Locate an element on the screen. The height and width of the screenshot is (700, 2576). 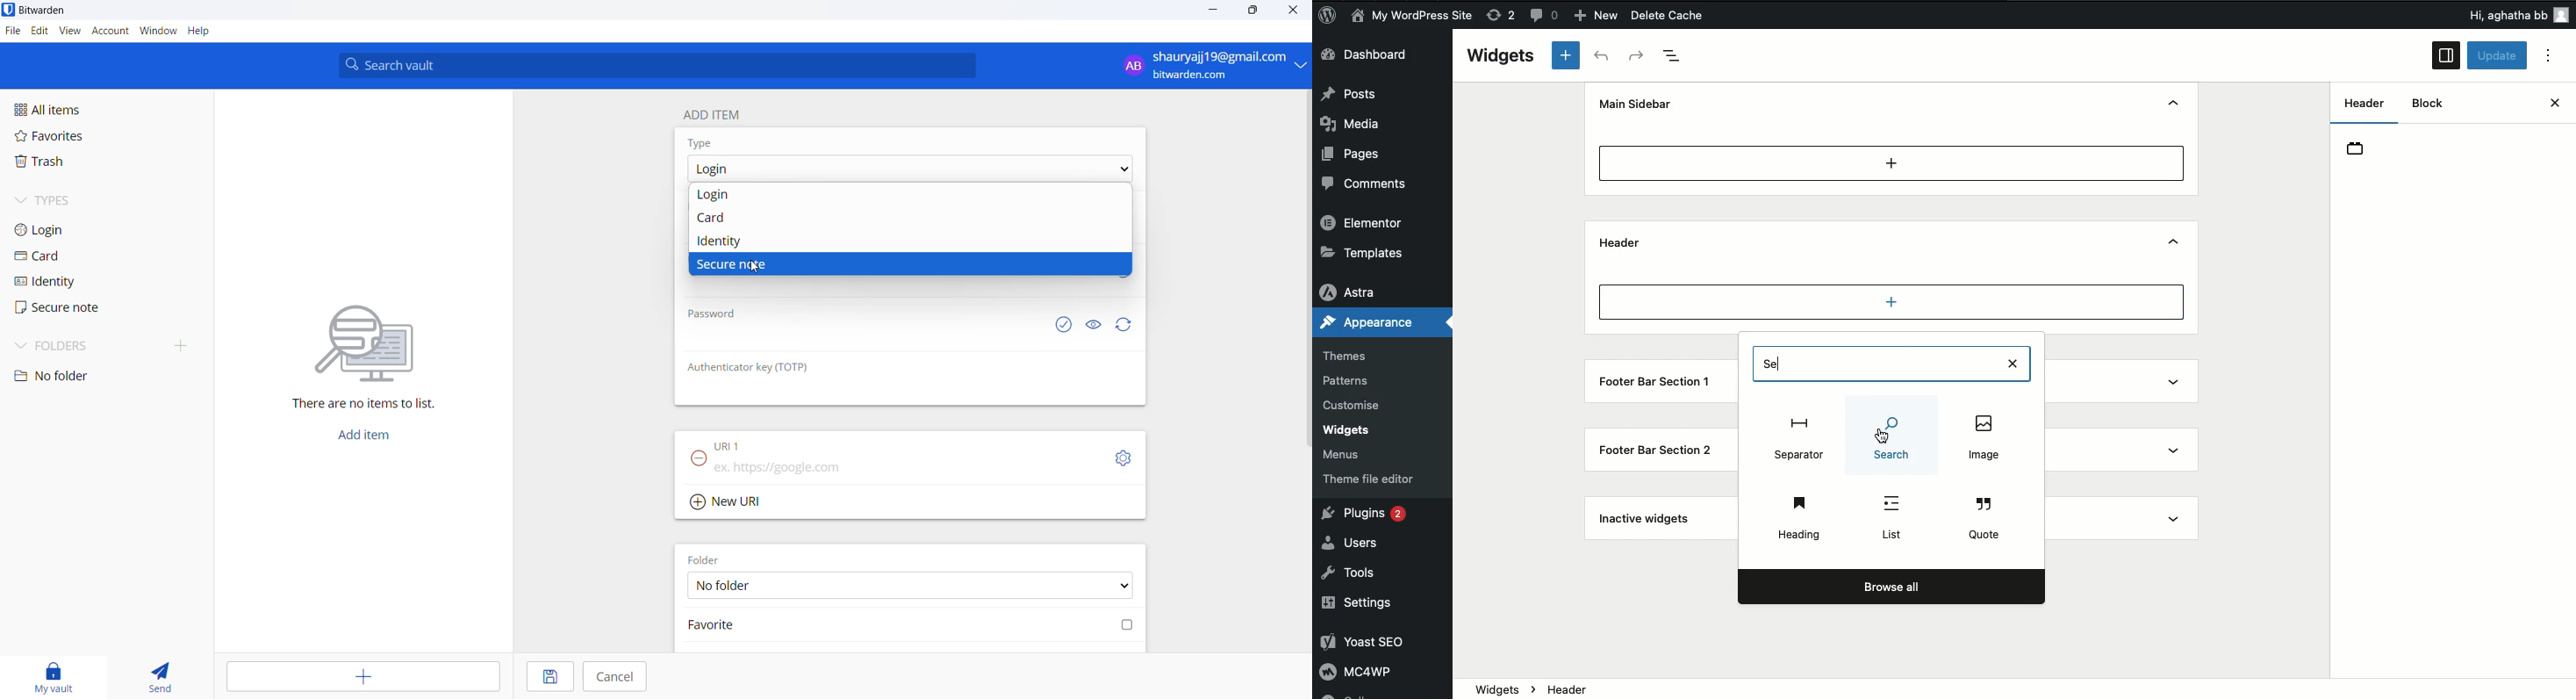
card is located at coordinates (72, 256).